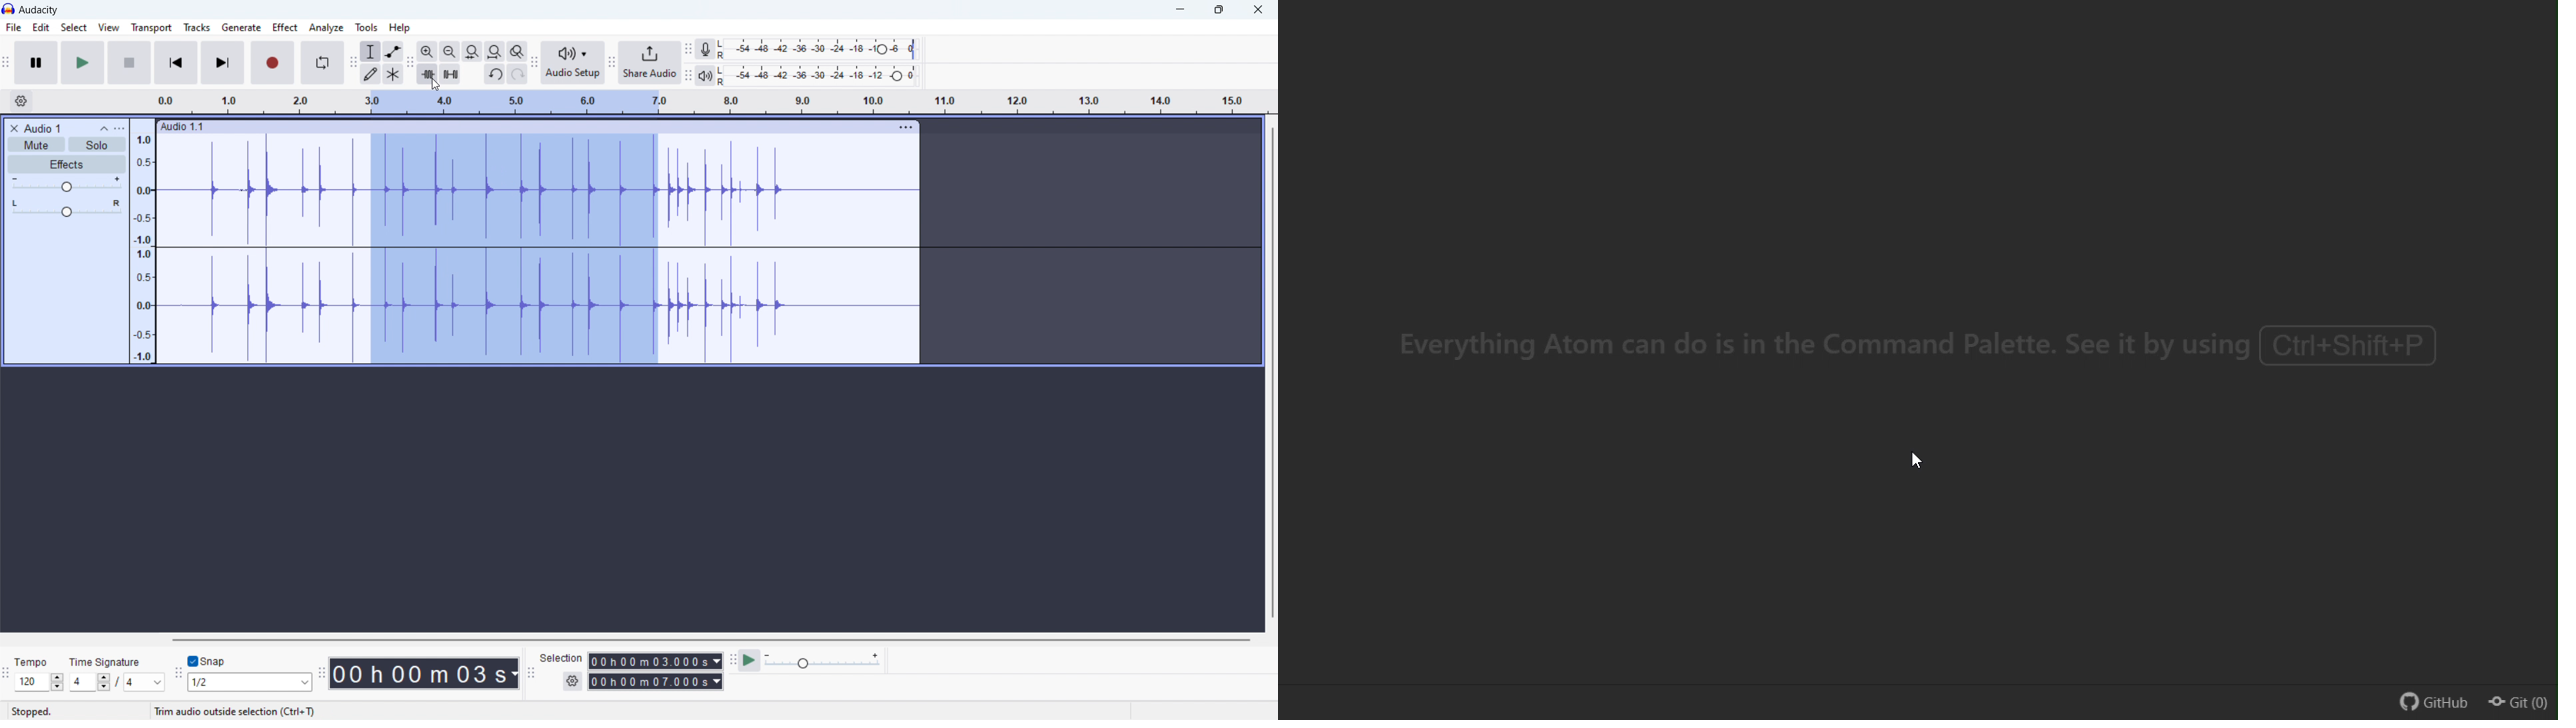 This screenshot has width=2576, height=728. Describe the element at coordinates (197, 27) in the screenshot. I see `tracks` at that location.